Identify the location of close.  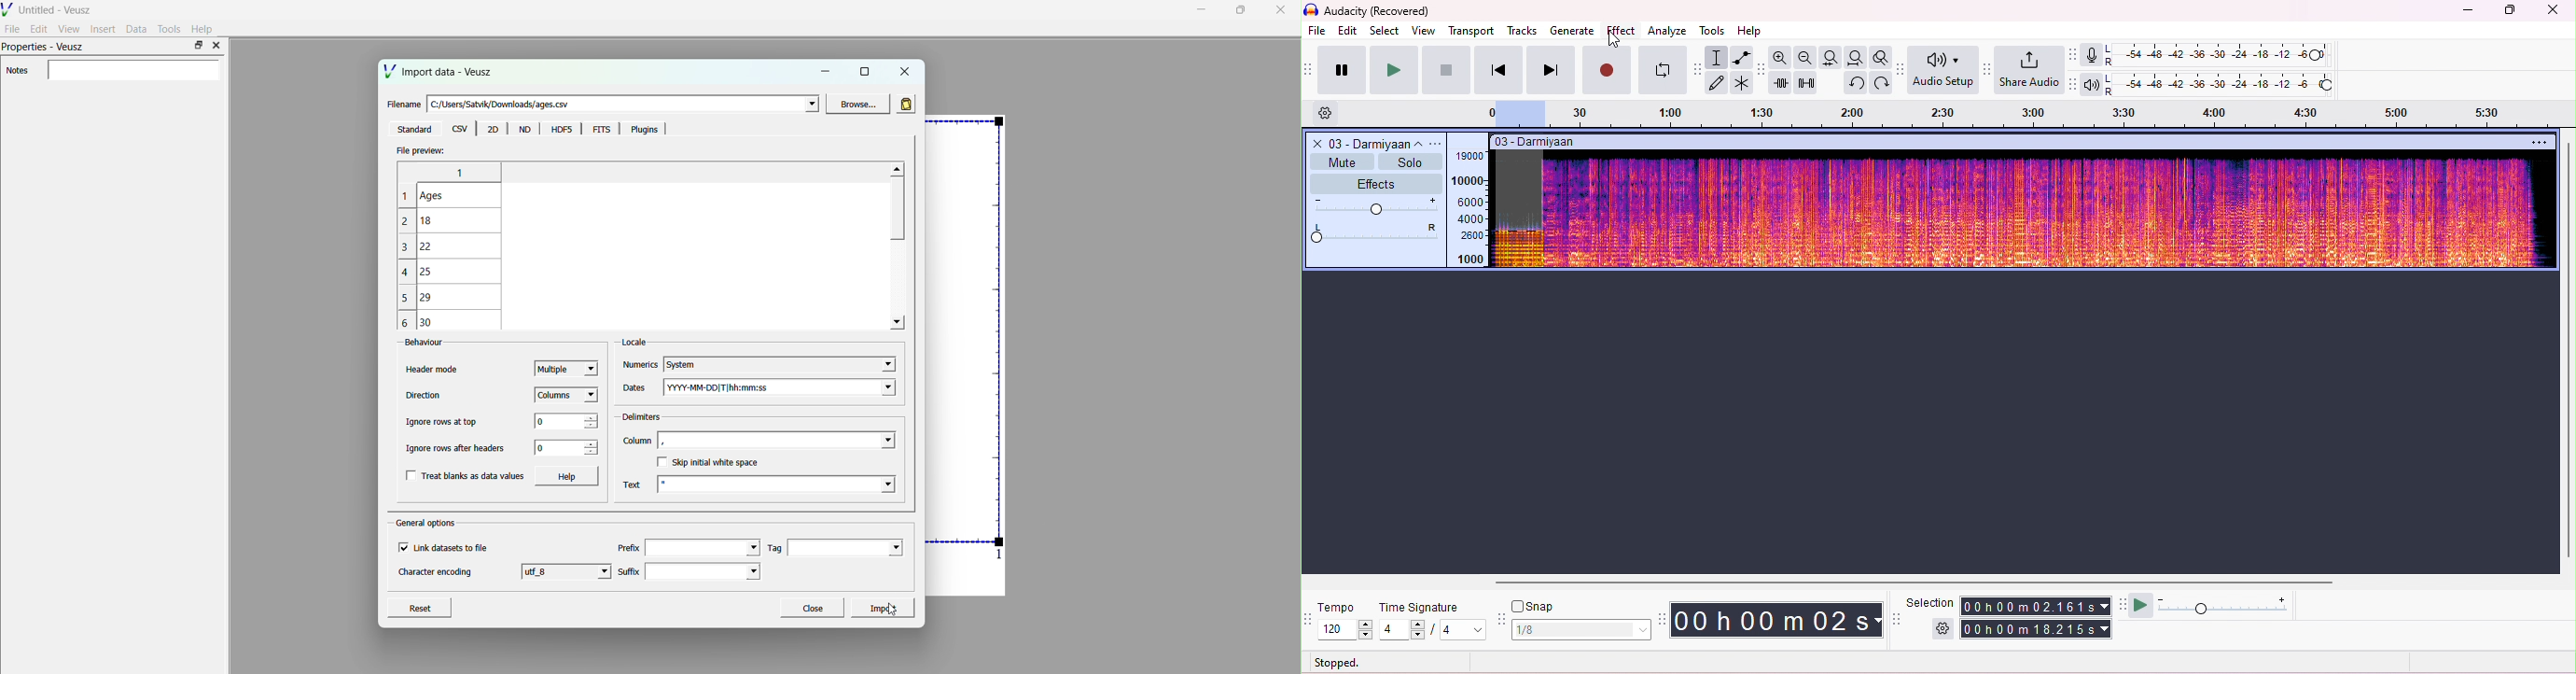
(2552, 11).